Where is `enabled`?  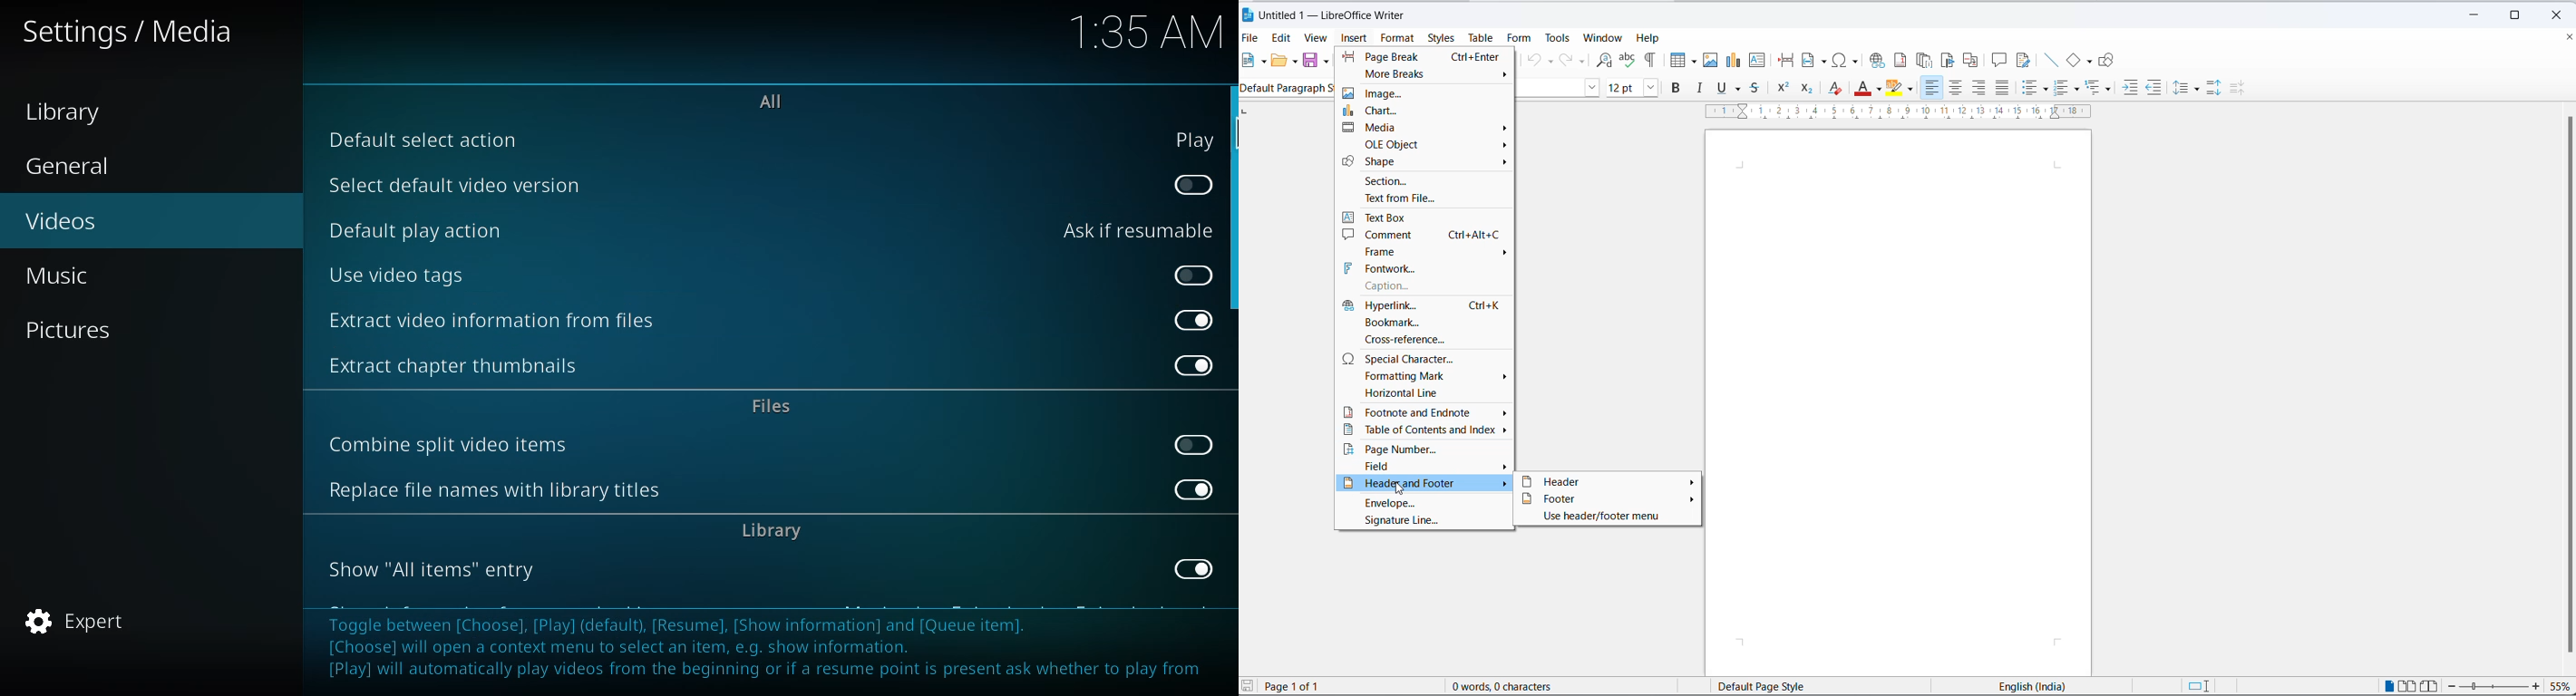 enabled is located at coordinates (1193, 568).